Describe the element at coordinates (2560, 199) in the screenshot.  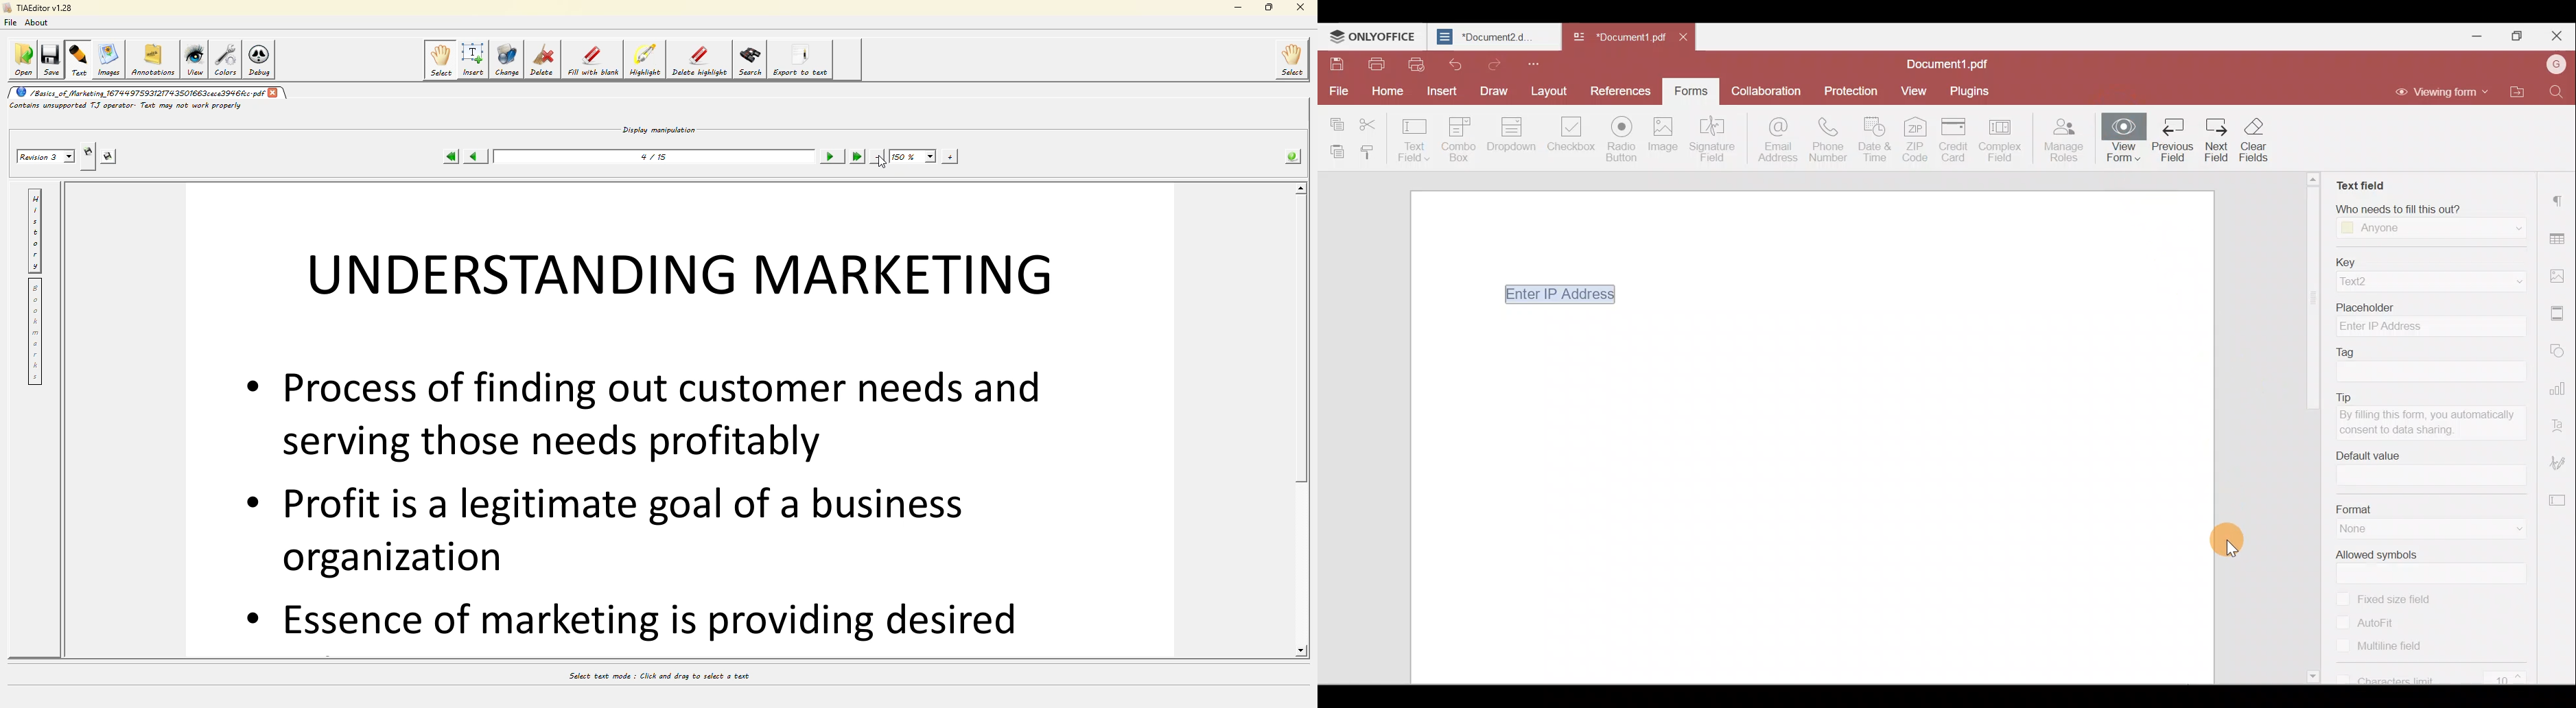
I see `Paragraph settings` at that location.